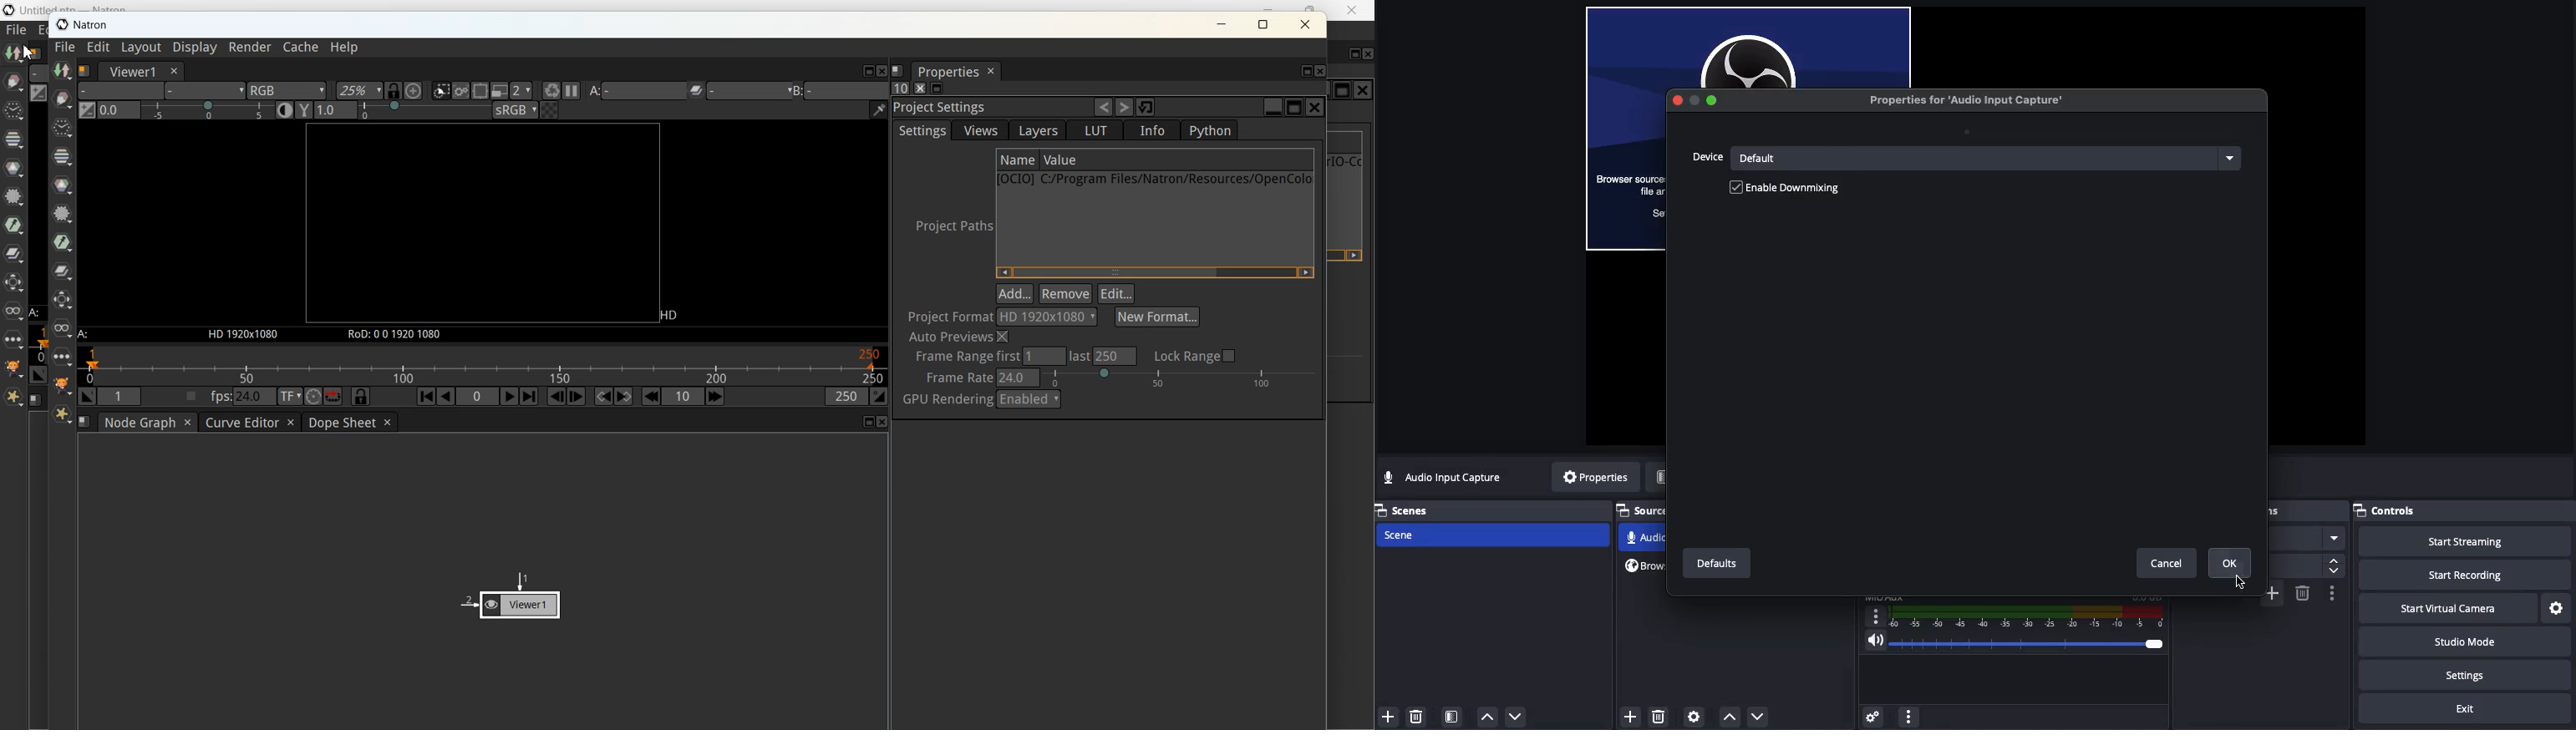 The width and height of the screenshot is (2576, 756). What do you see at coordinates (1517, 716) in the screenshot?
I see `Down` at bounding box center [1517, 716].